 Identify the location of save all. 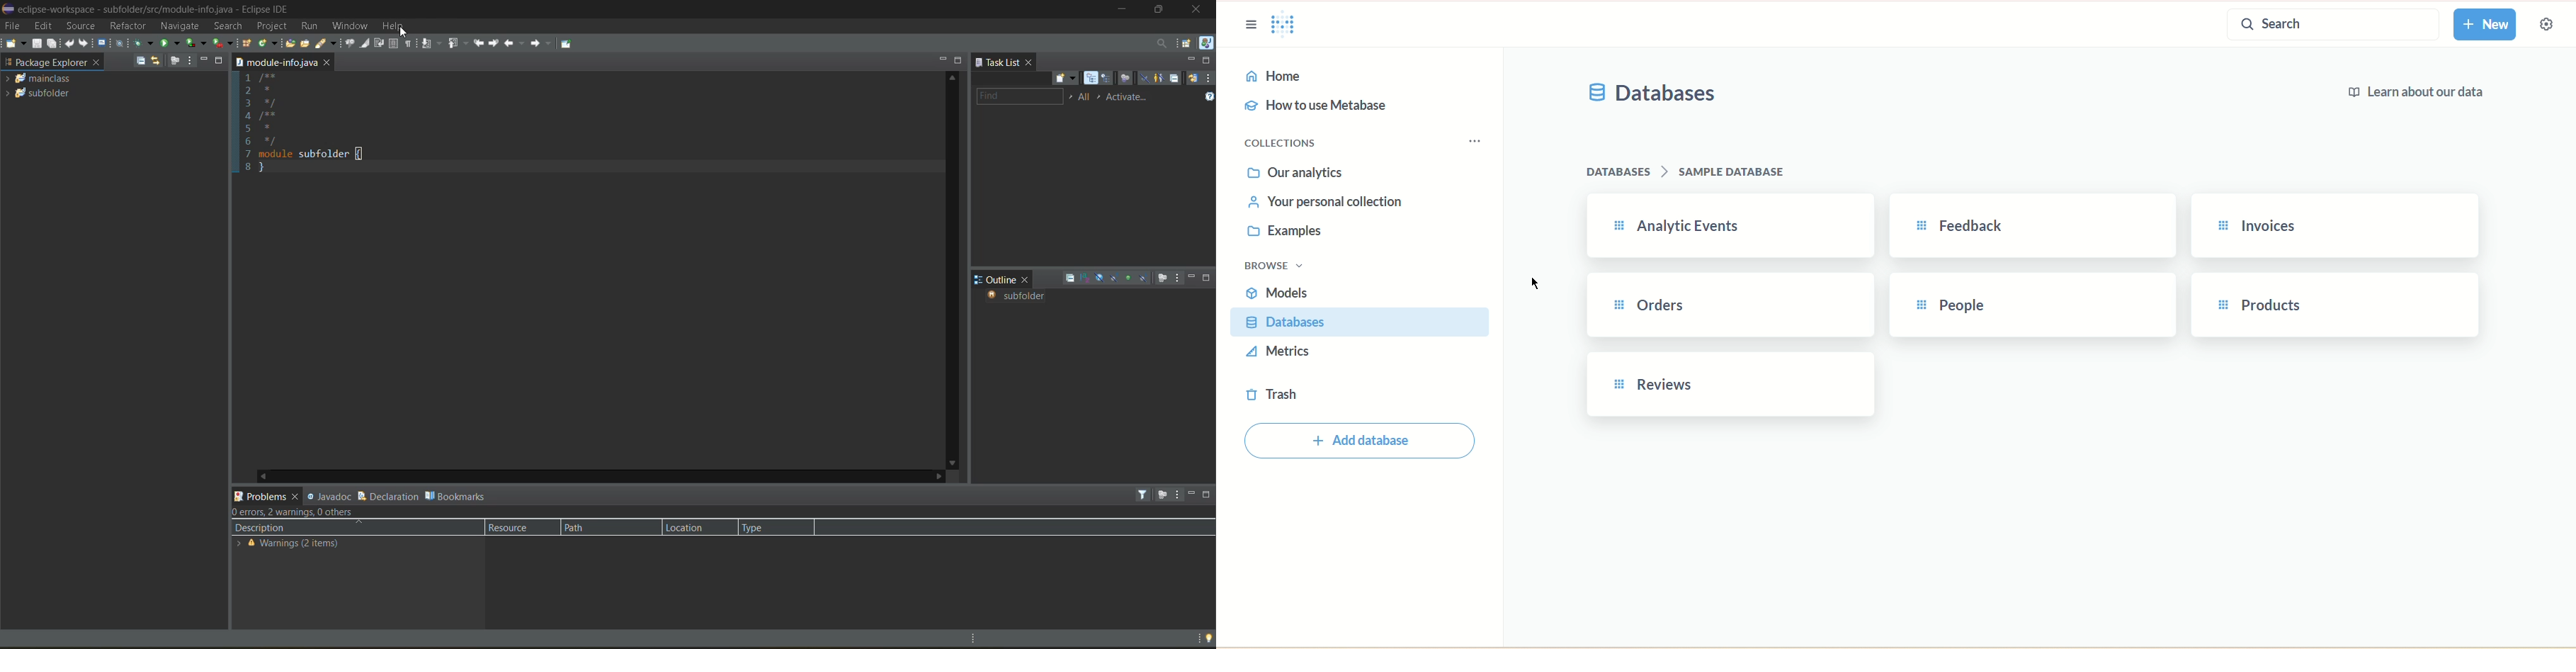
(53, 44).